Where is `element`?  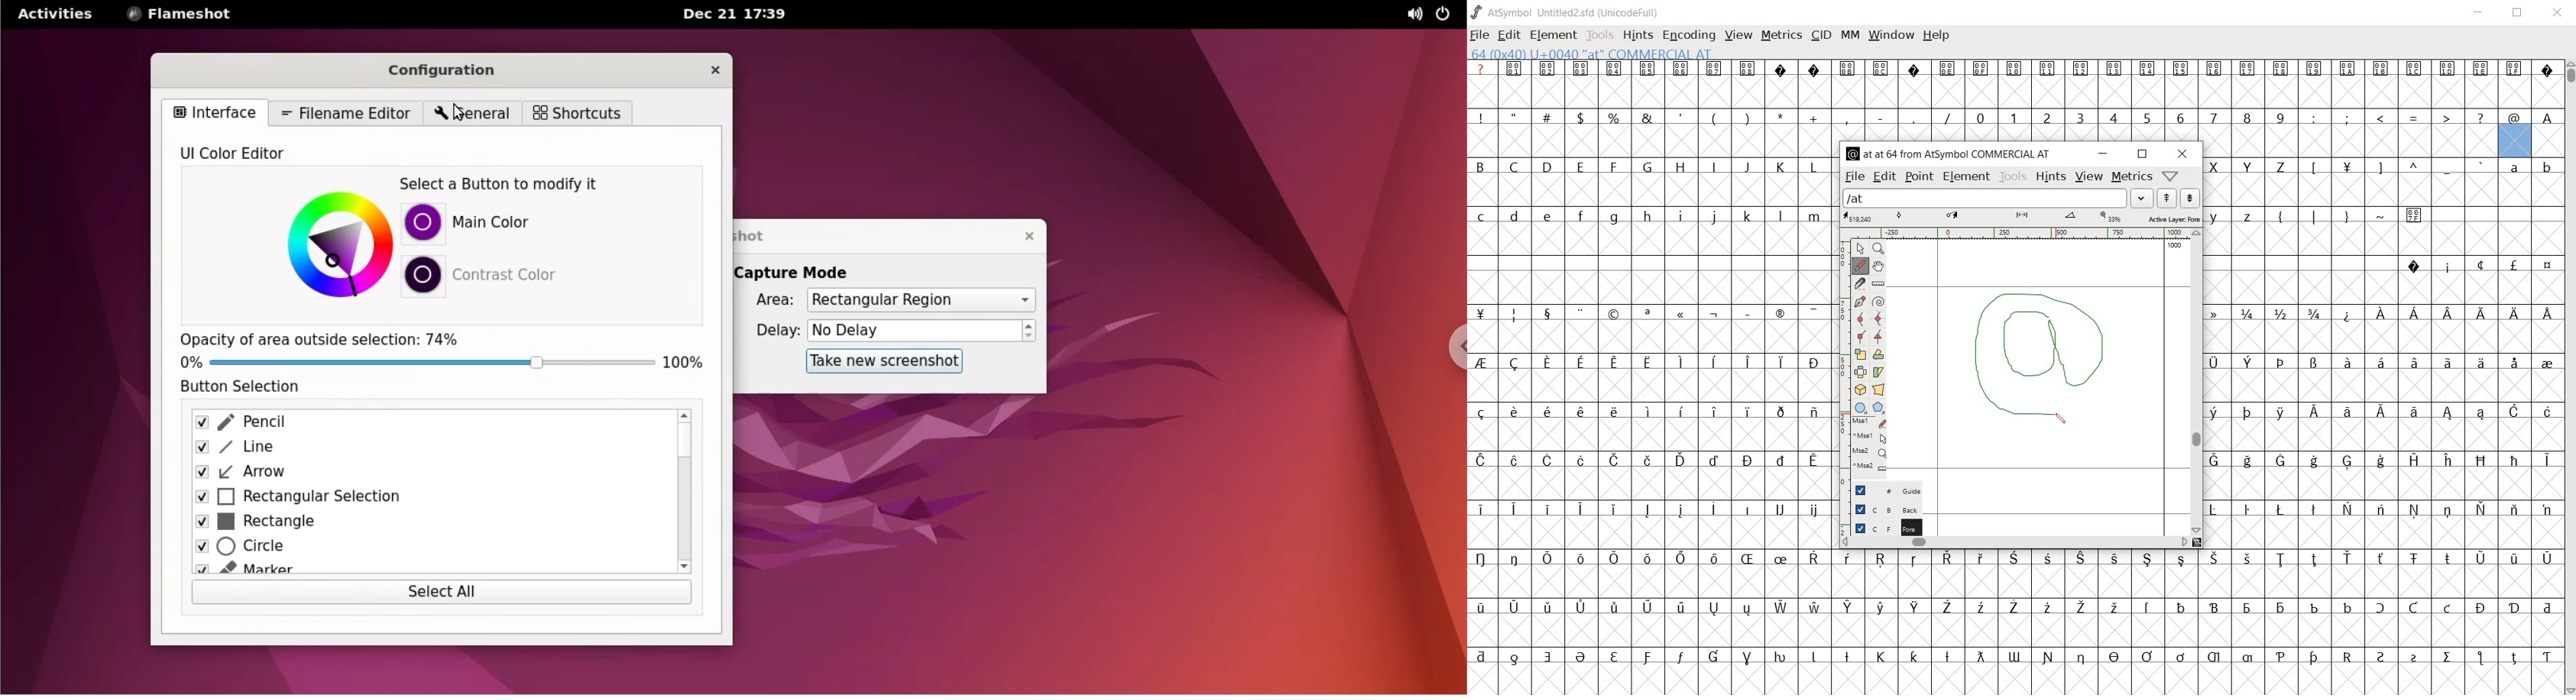 element is located at coordinates (1967, 177).